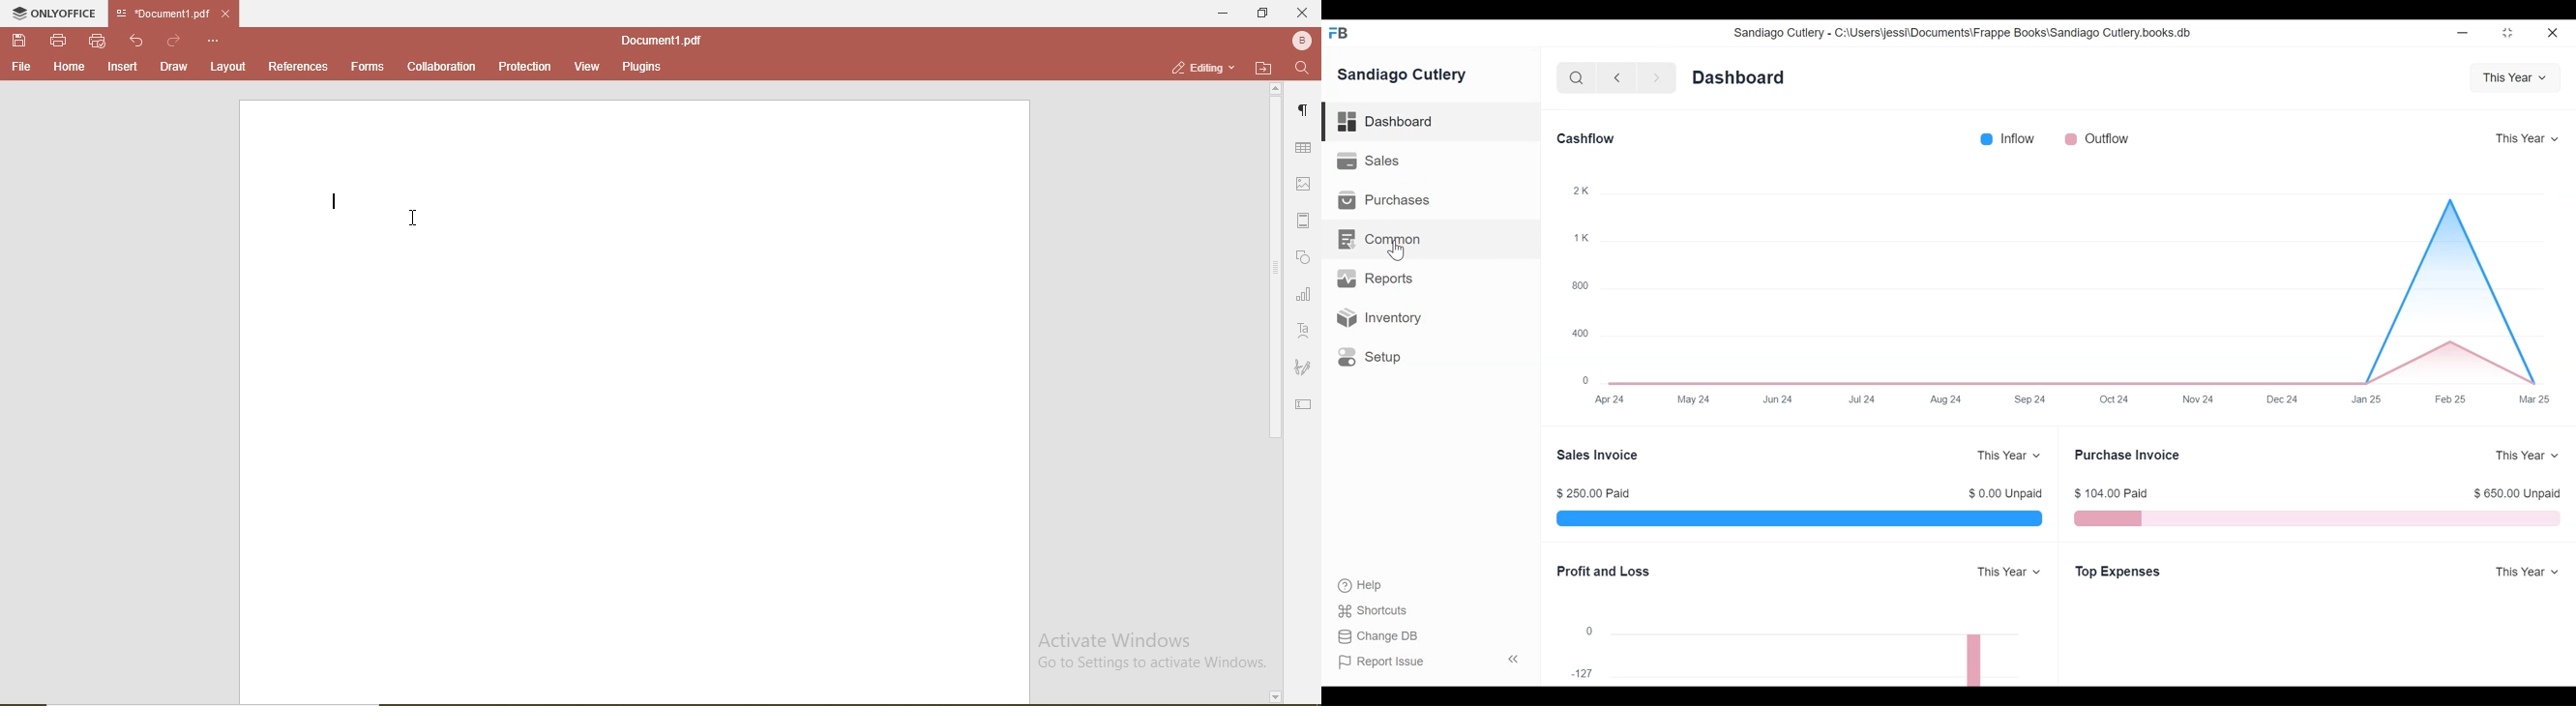  Describe the element at coordinates (1303, 42) in the screenshot. I see `profile` at that location.